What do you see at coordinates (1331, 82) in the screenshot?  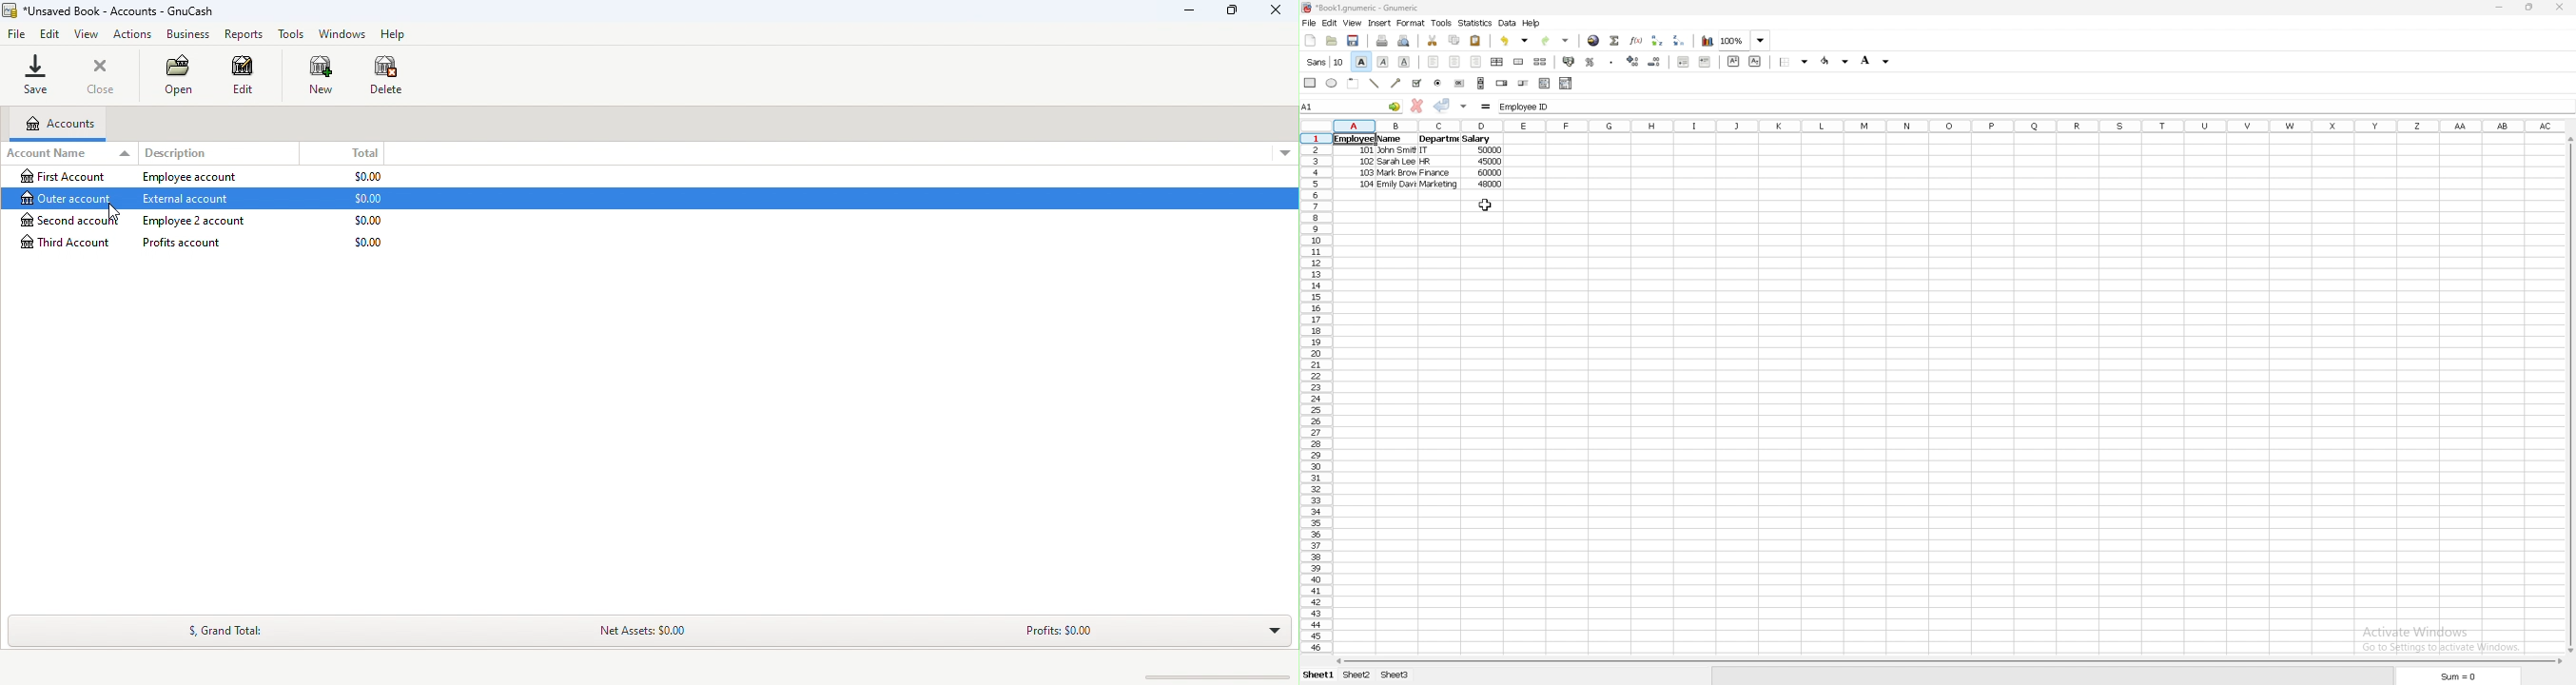 I see `ellipse` at bounding box center [1331, 82].